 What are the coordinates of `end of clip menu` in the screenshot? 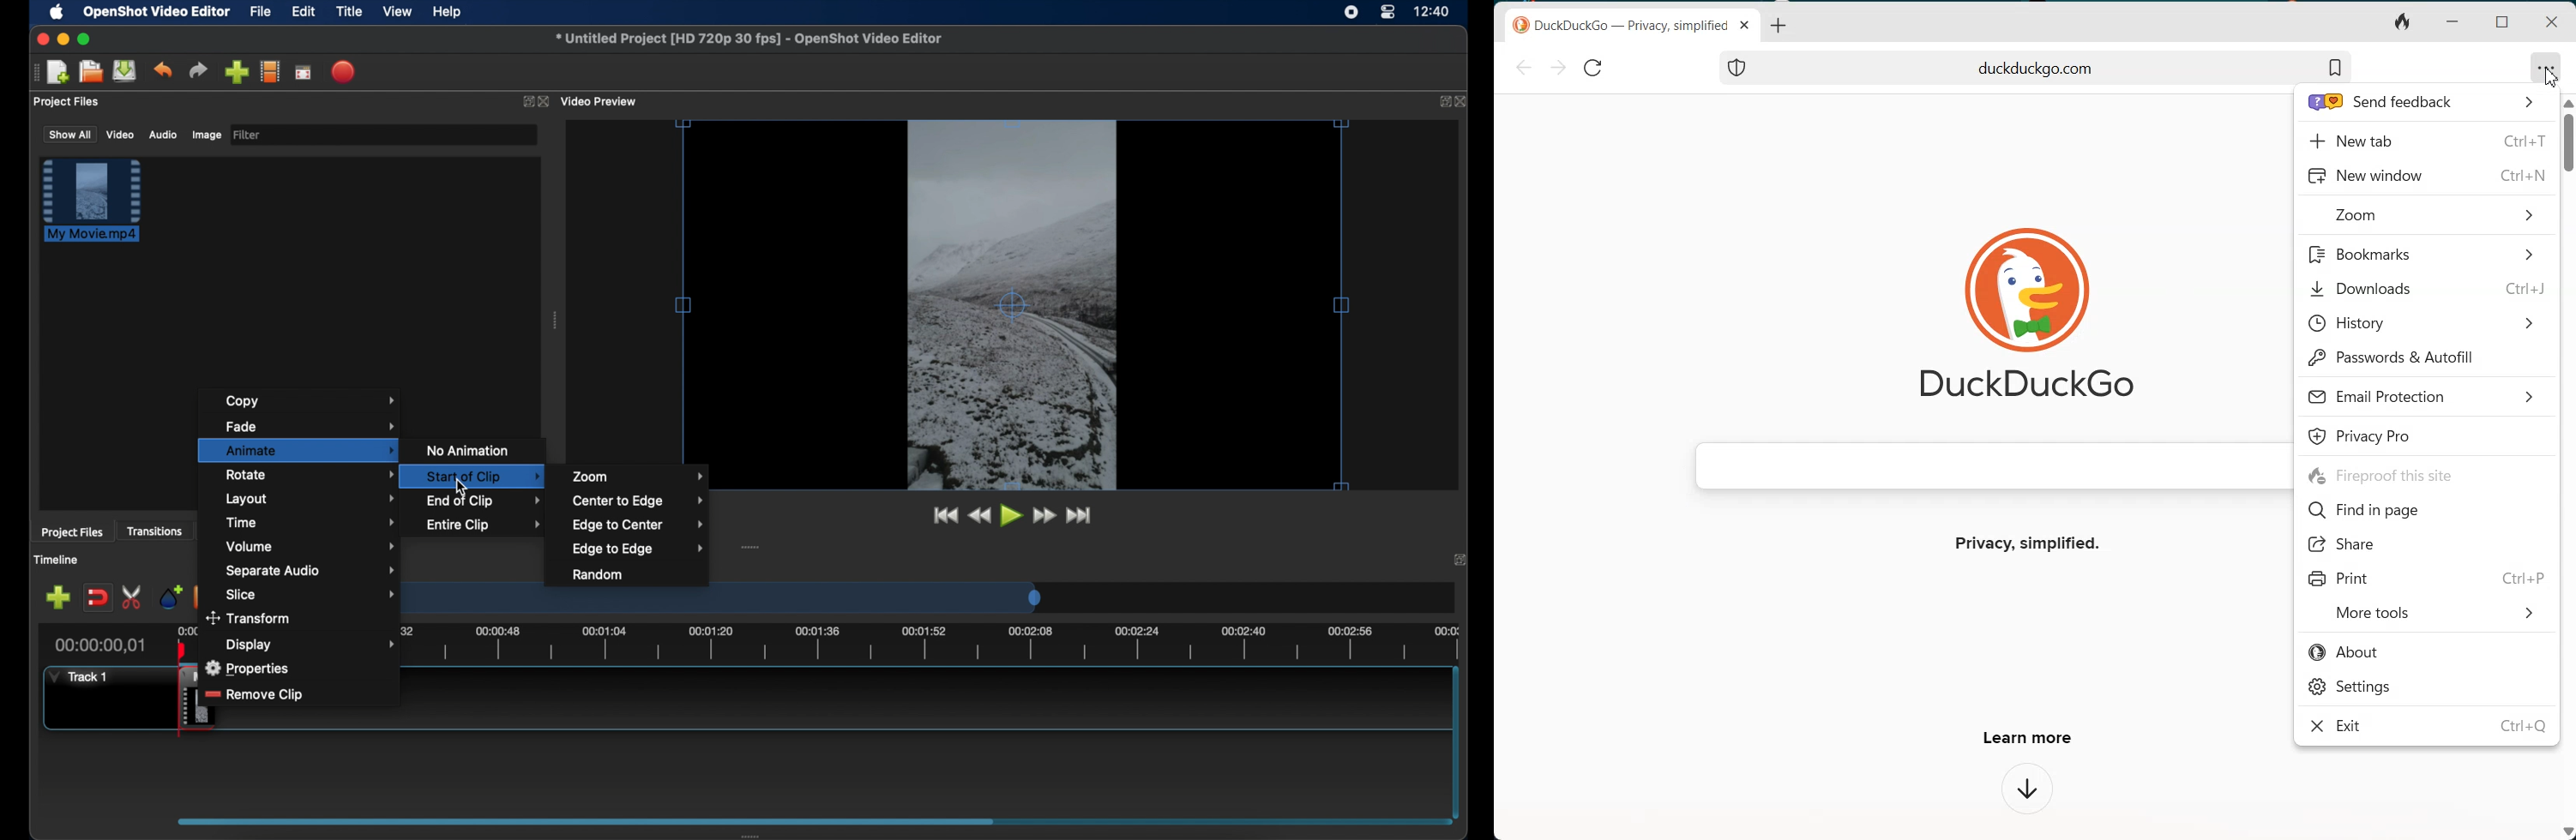 It's located at (486, 500).